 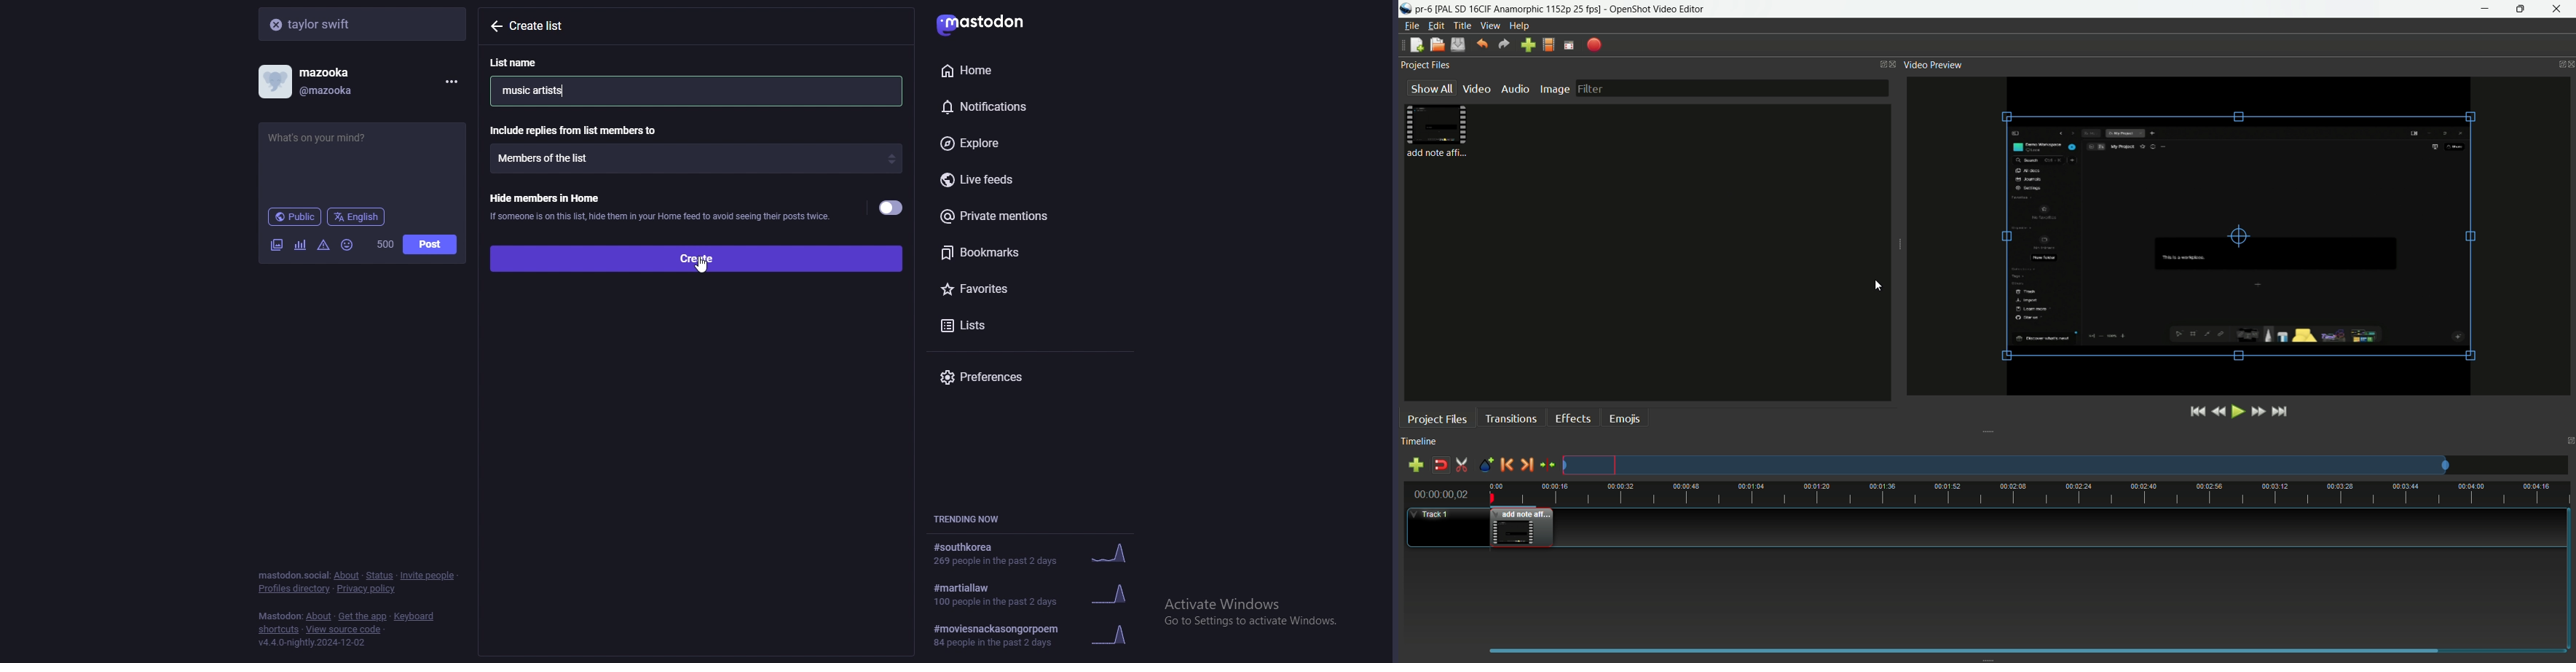 What do you see at coordinates (279, 631) in the screenshot?
I see `shortcuts` at bounding box center [279, 631].